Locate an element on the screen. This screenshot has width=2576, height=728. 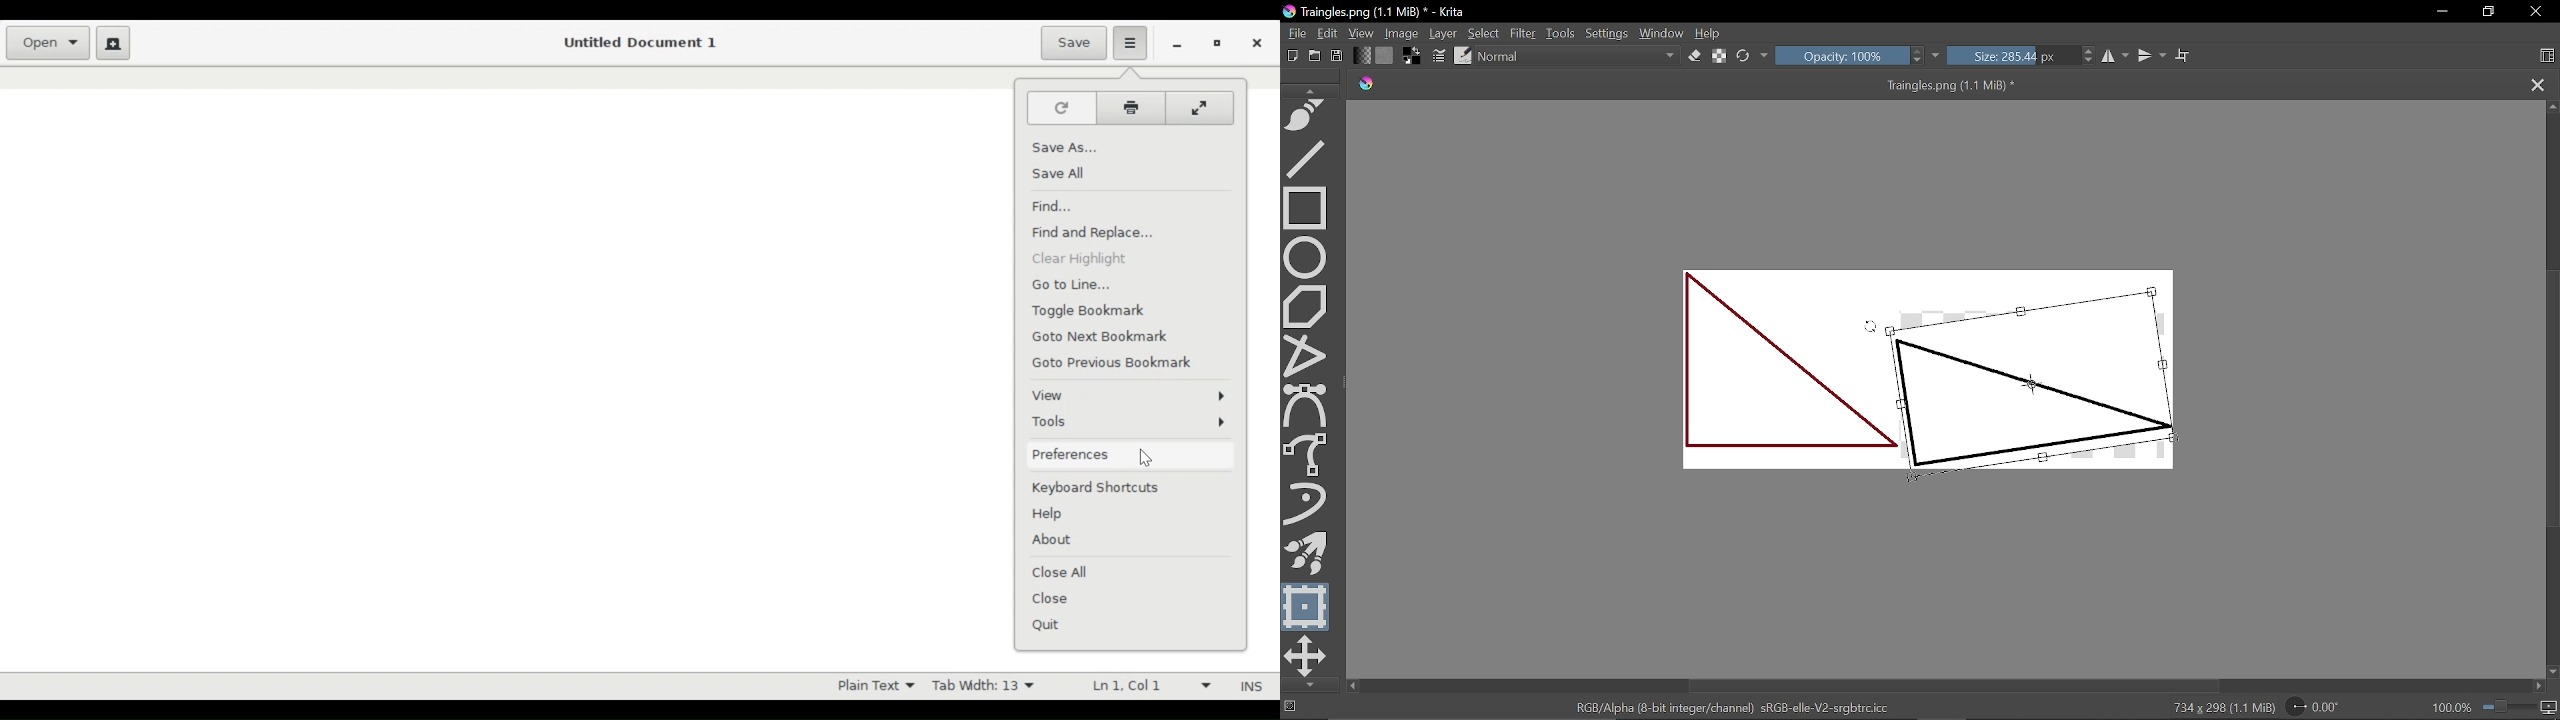
Choose workspace is located at coordinates (2546, 58).